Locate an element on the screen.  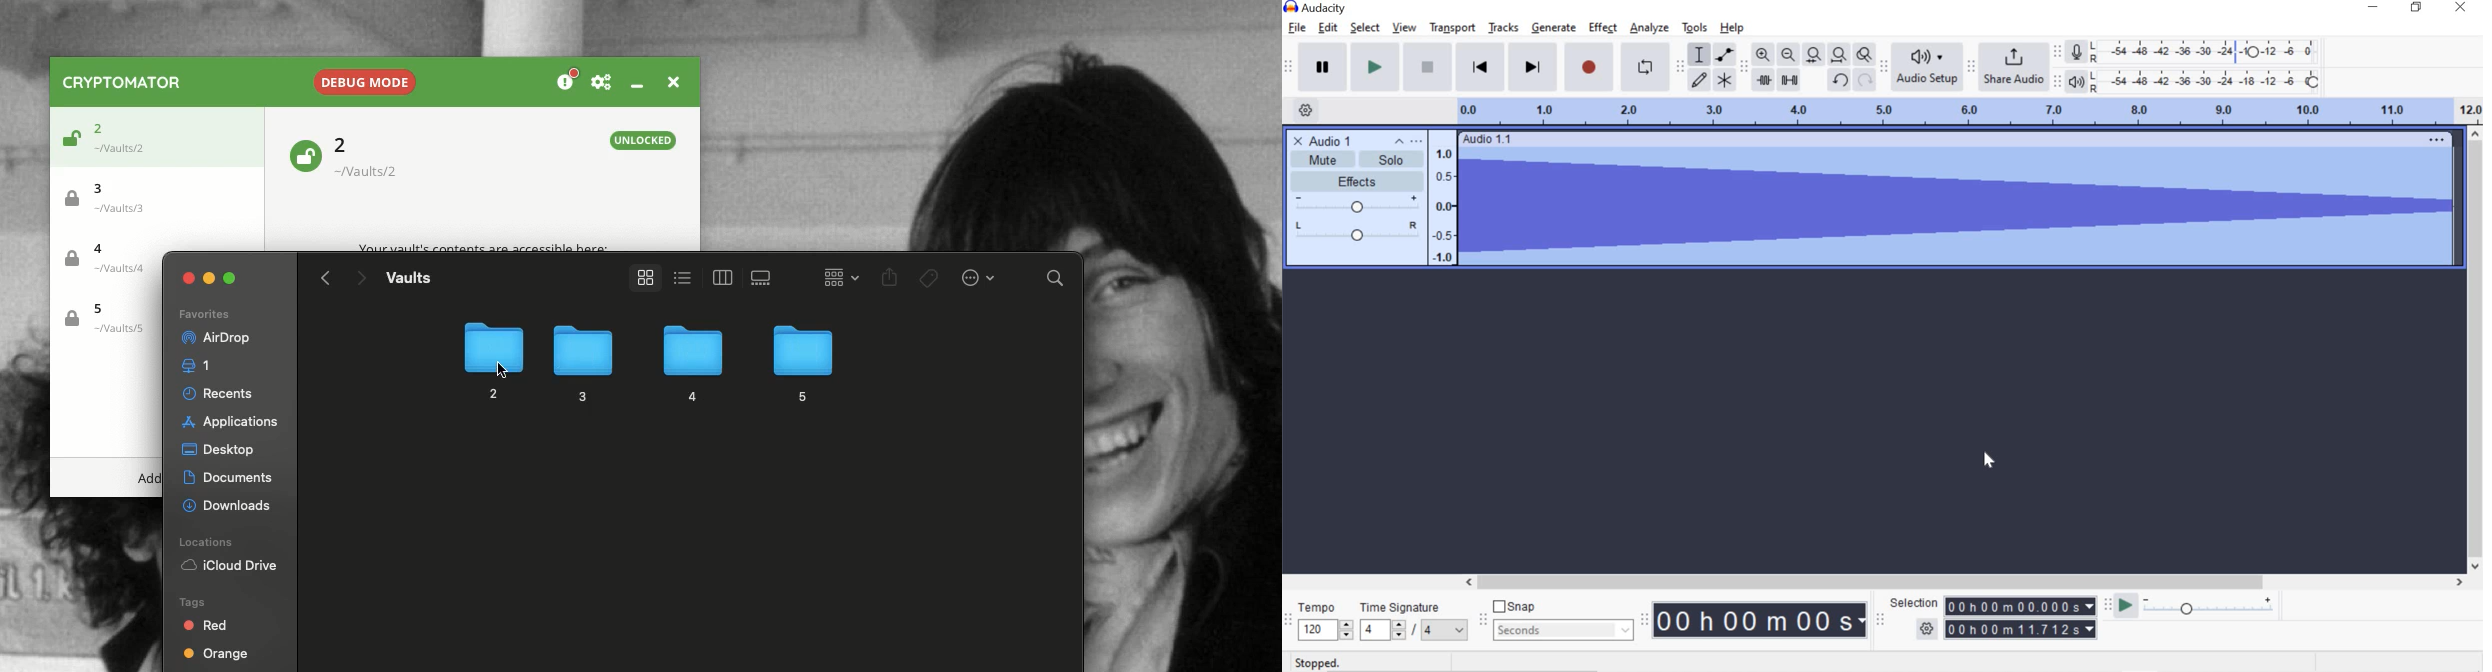
selection time is located at coordinates (2009, 629).